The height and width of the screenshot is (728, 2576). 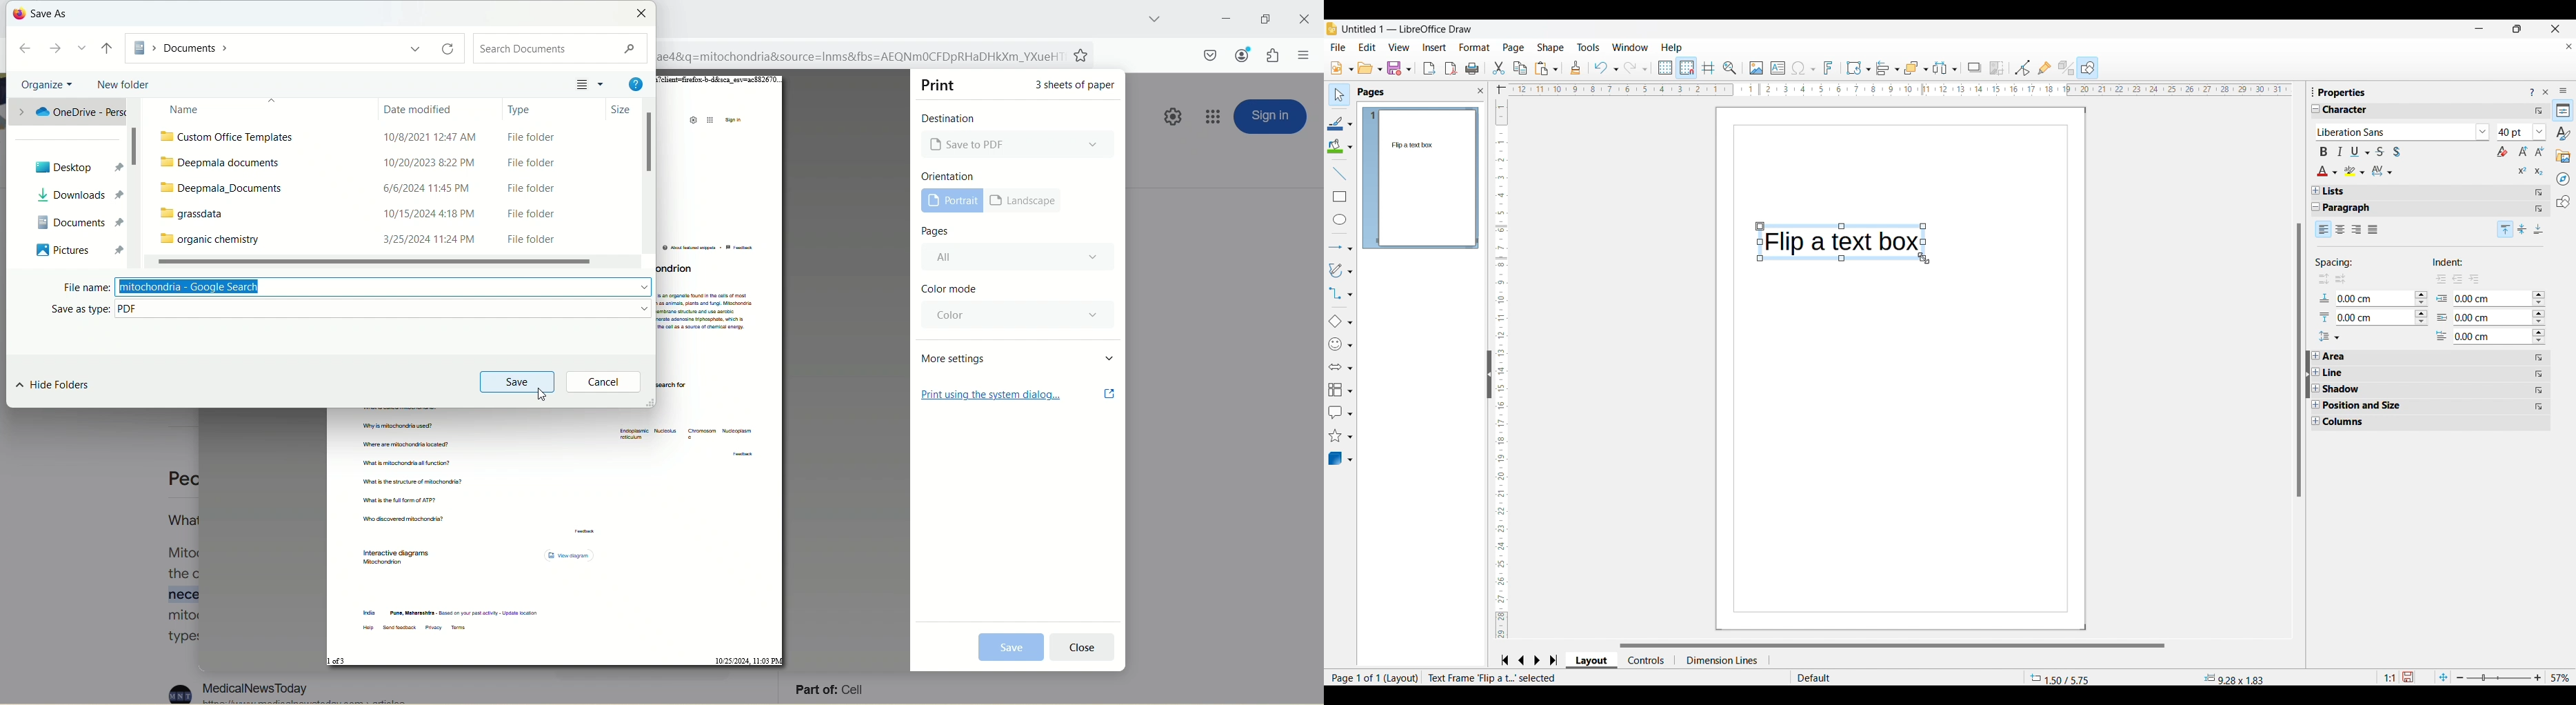 What do you see at coordinates (2422, 308) in the screenshot?
I see `Change respective spacing attribute` at bounding box center [2422, 308].